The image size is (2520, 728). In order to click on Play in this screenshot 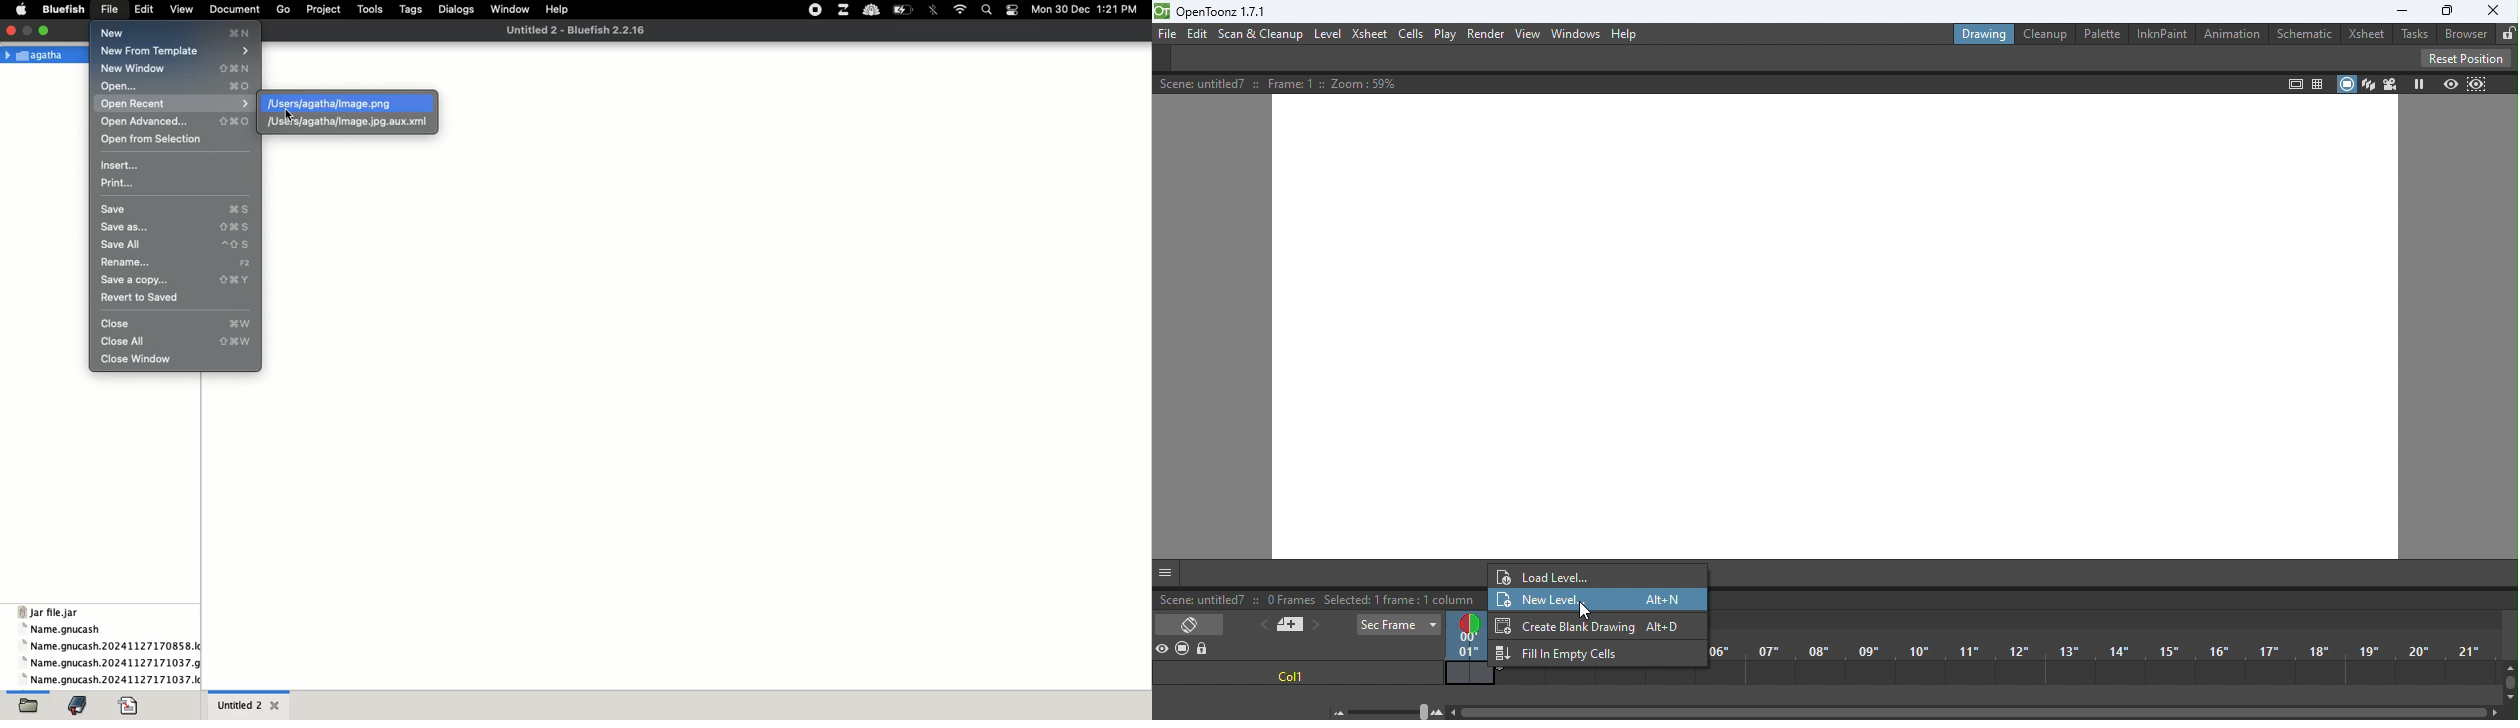, I will do `click(1443, 35)`.